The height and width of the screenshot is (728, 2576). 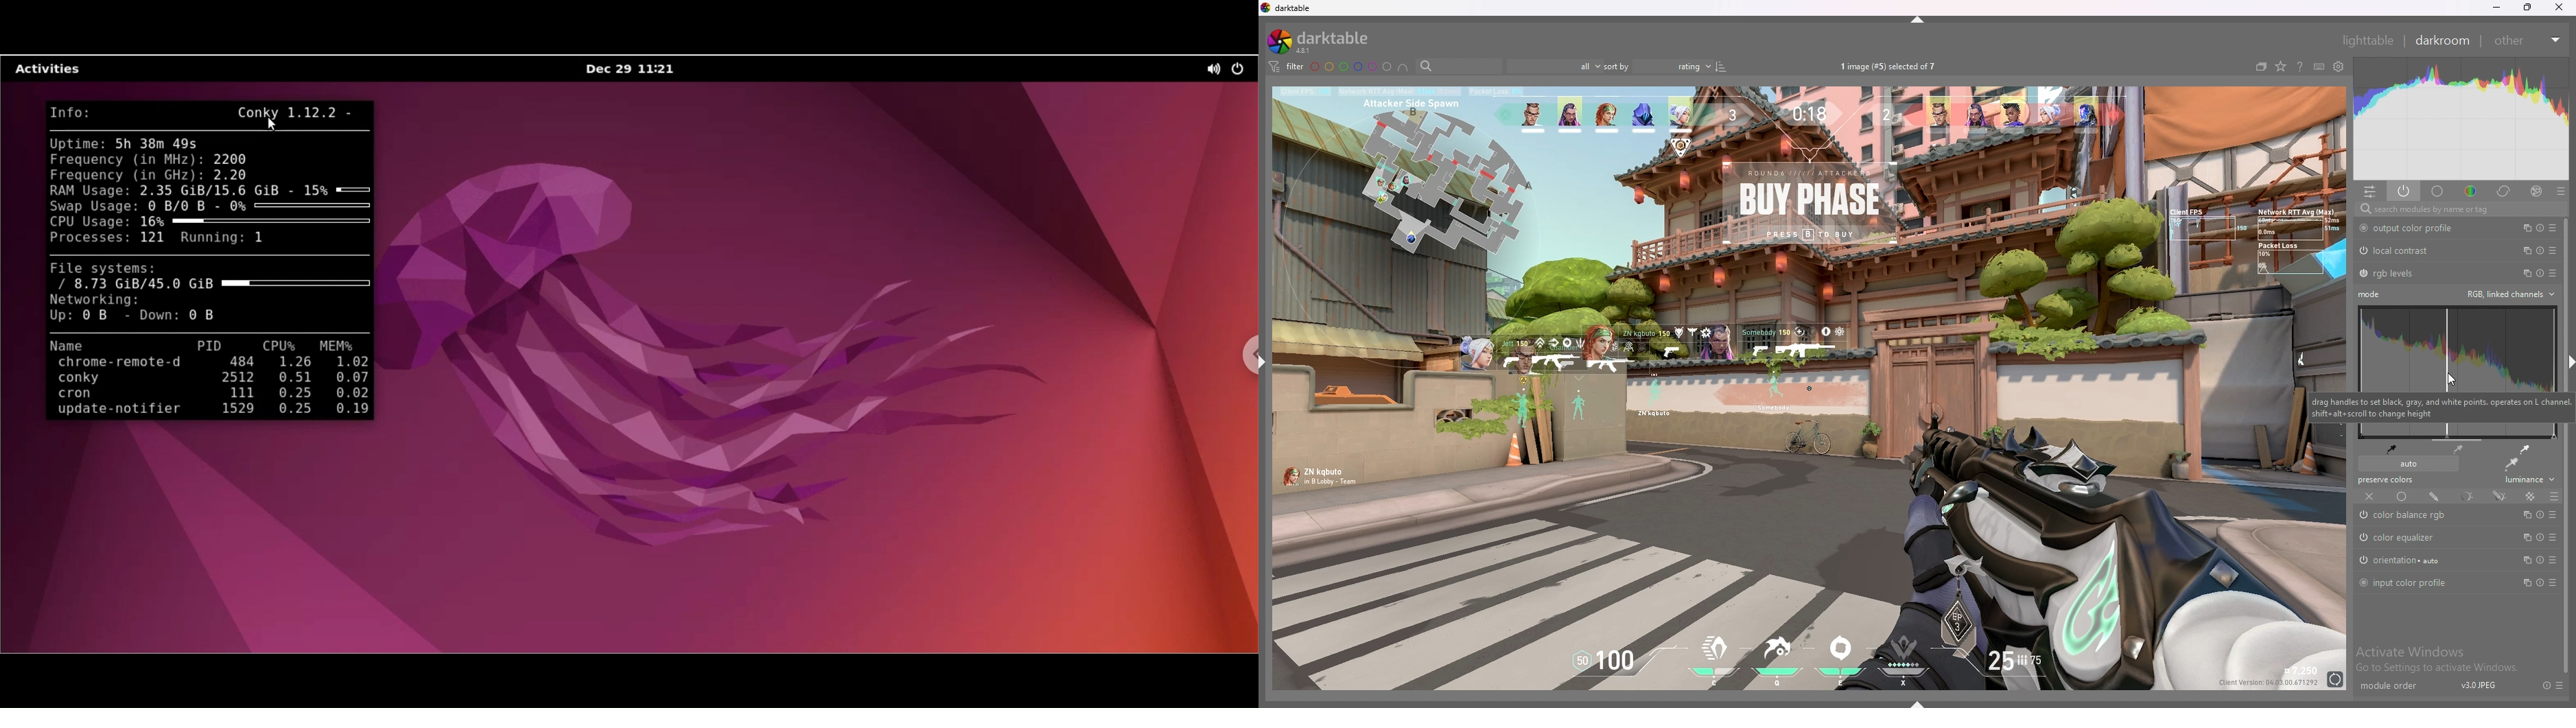 I want to click on change type of overlays, so click(x=2281, y=67).